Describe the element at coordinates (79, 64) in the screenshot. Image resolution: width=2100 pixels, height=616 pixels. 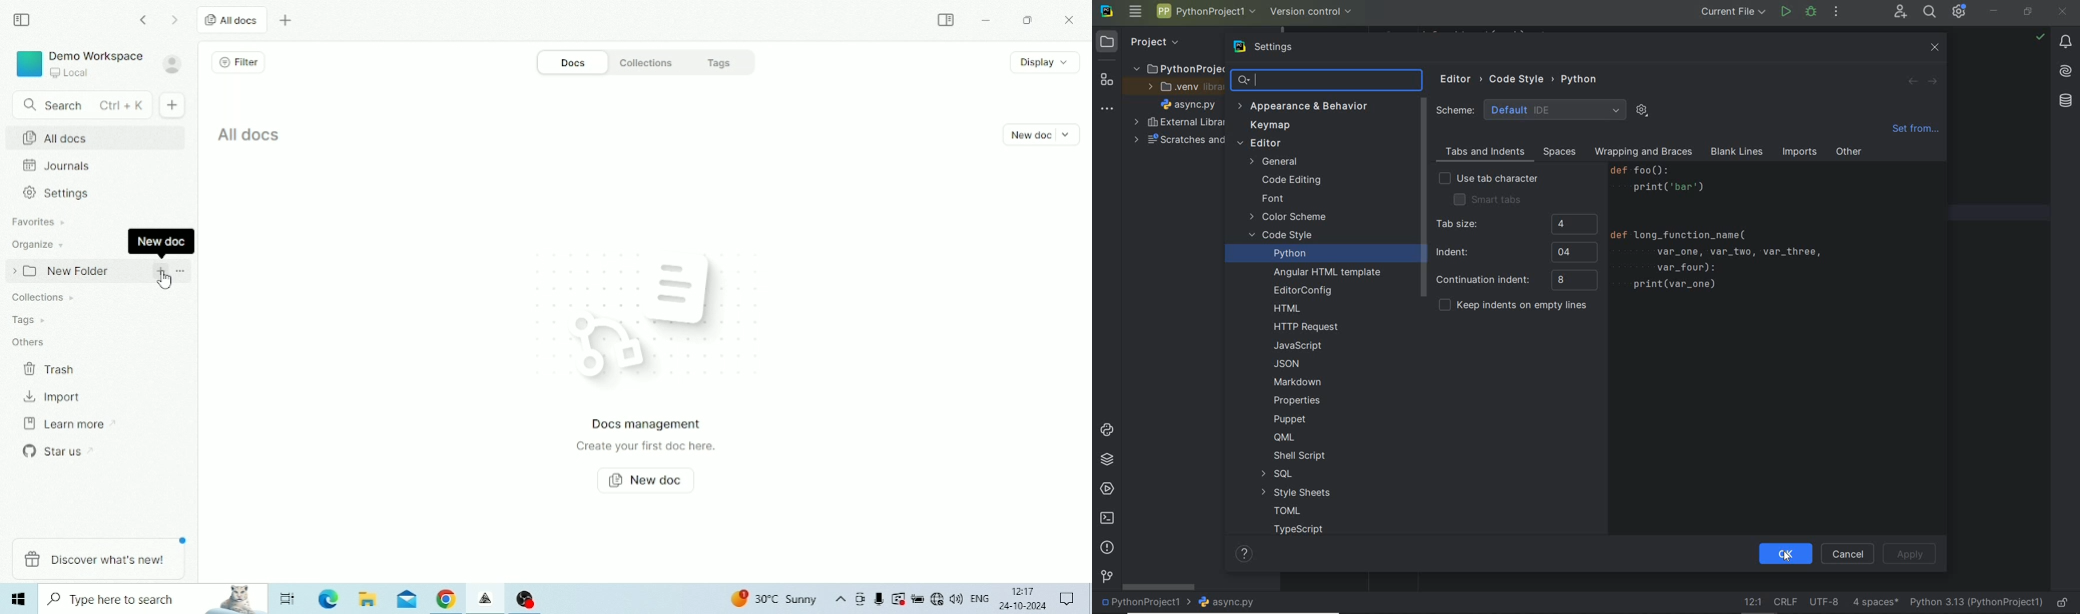
I see `Demo Workspace` at that location.